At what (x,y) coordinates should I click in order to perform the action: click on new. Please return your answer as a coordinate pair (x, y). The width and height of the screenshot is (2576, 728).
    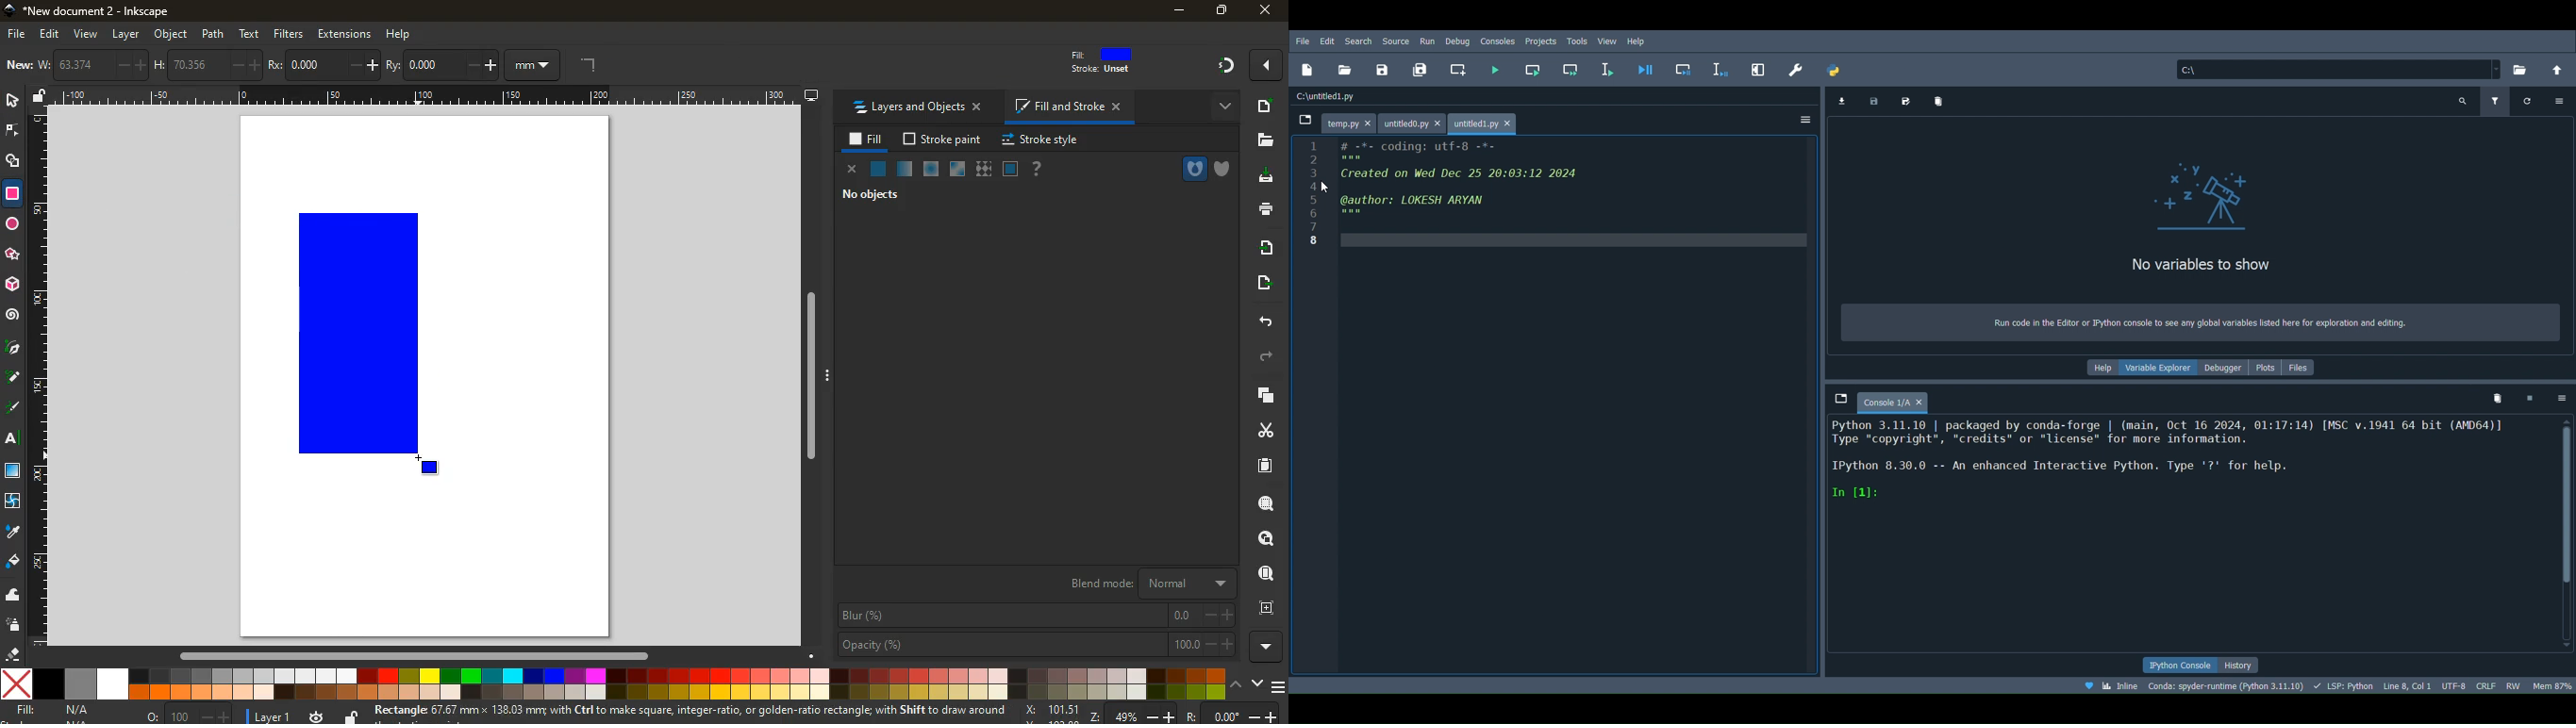
    Looking at the image, I should click on (1269, 107).